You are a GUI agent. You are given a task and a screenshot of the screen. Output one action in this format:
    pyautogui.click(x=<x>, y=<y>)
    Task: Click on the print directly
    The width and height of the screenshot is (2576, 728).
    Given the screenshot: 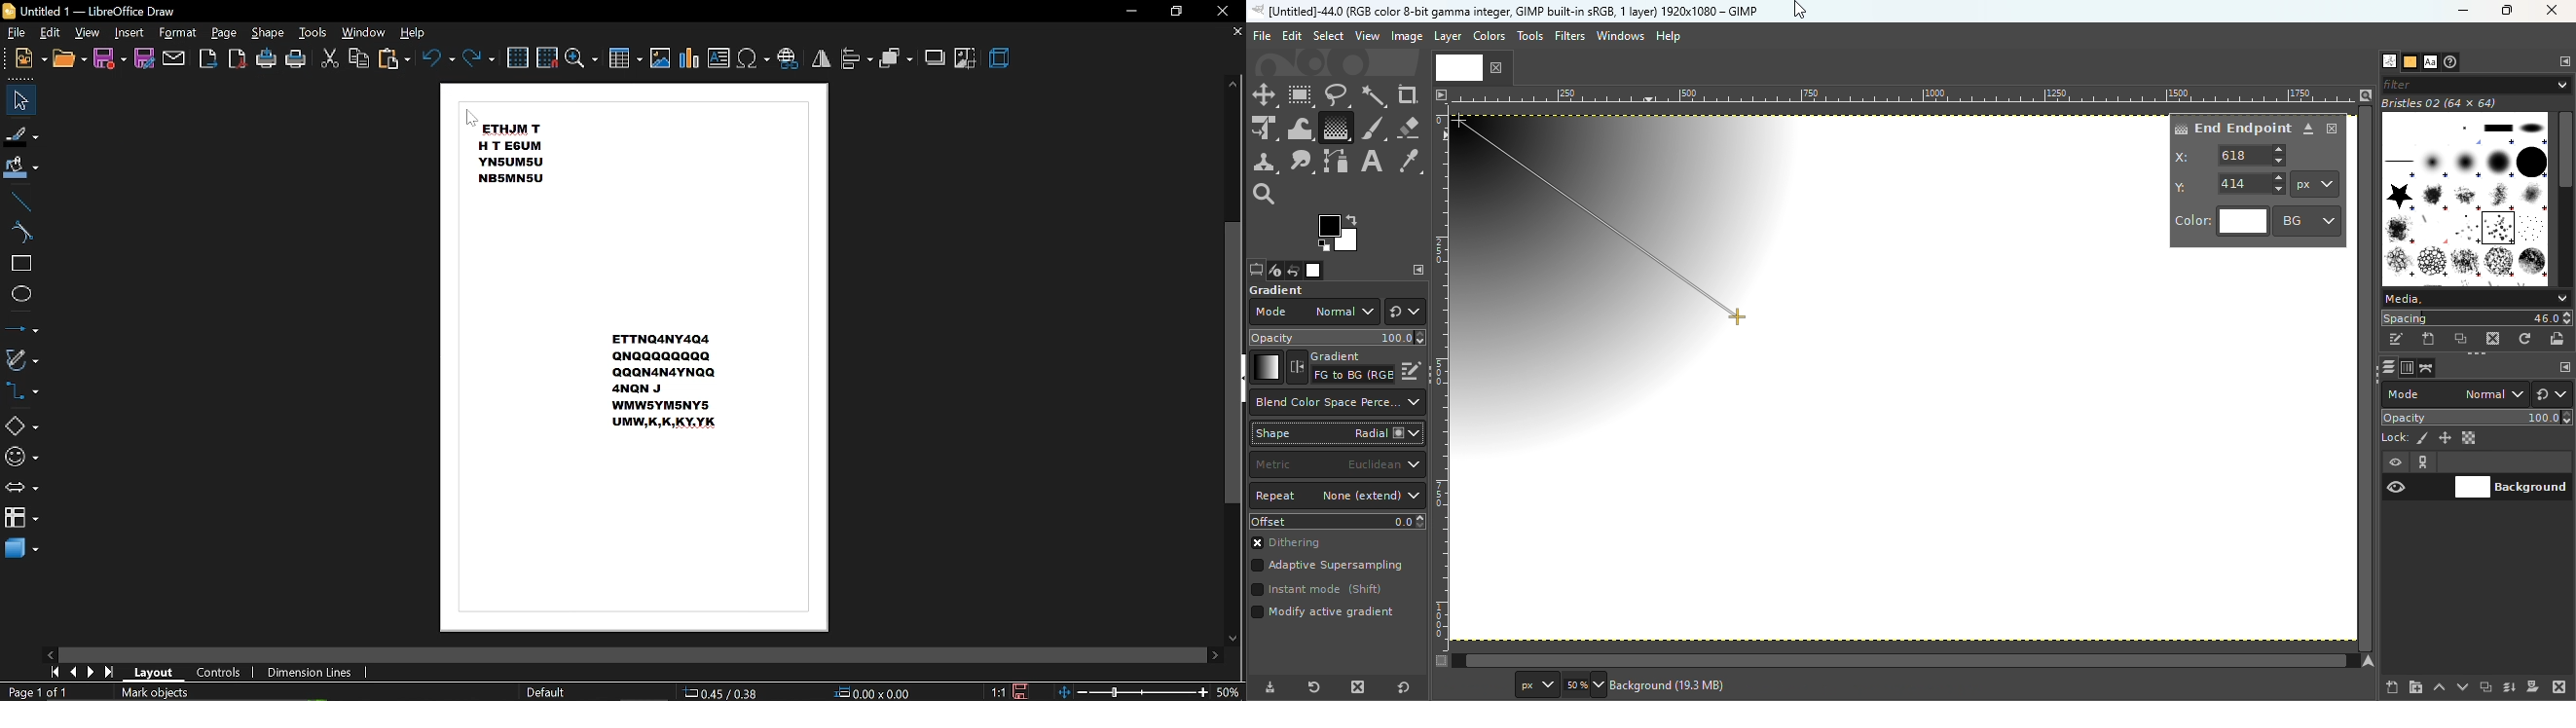 What is the action you would take?
    pyautogui.click(x=267, y=59)
    